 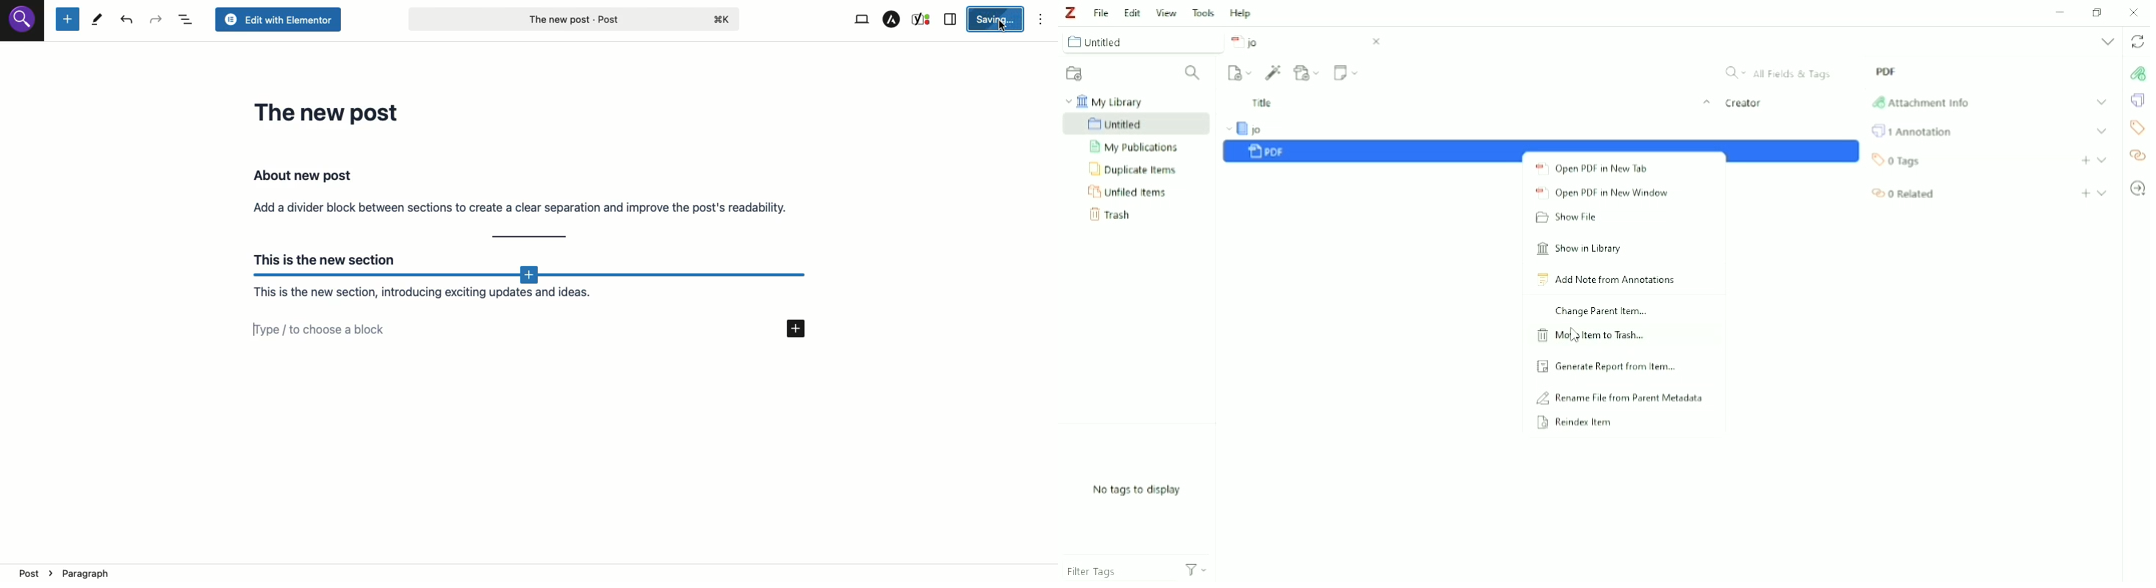 I want to click on Expand section, so click(x=2103, y=193).